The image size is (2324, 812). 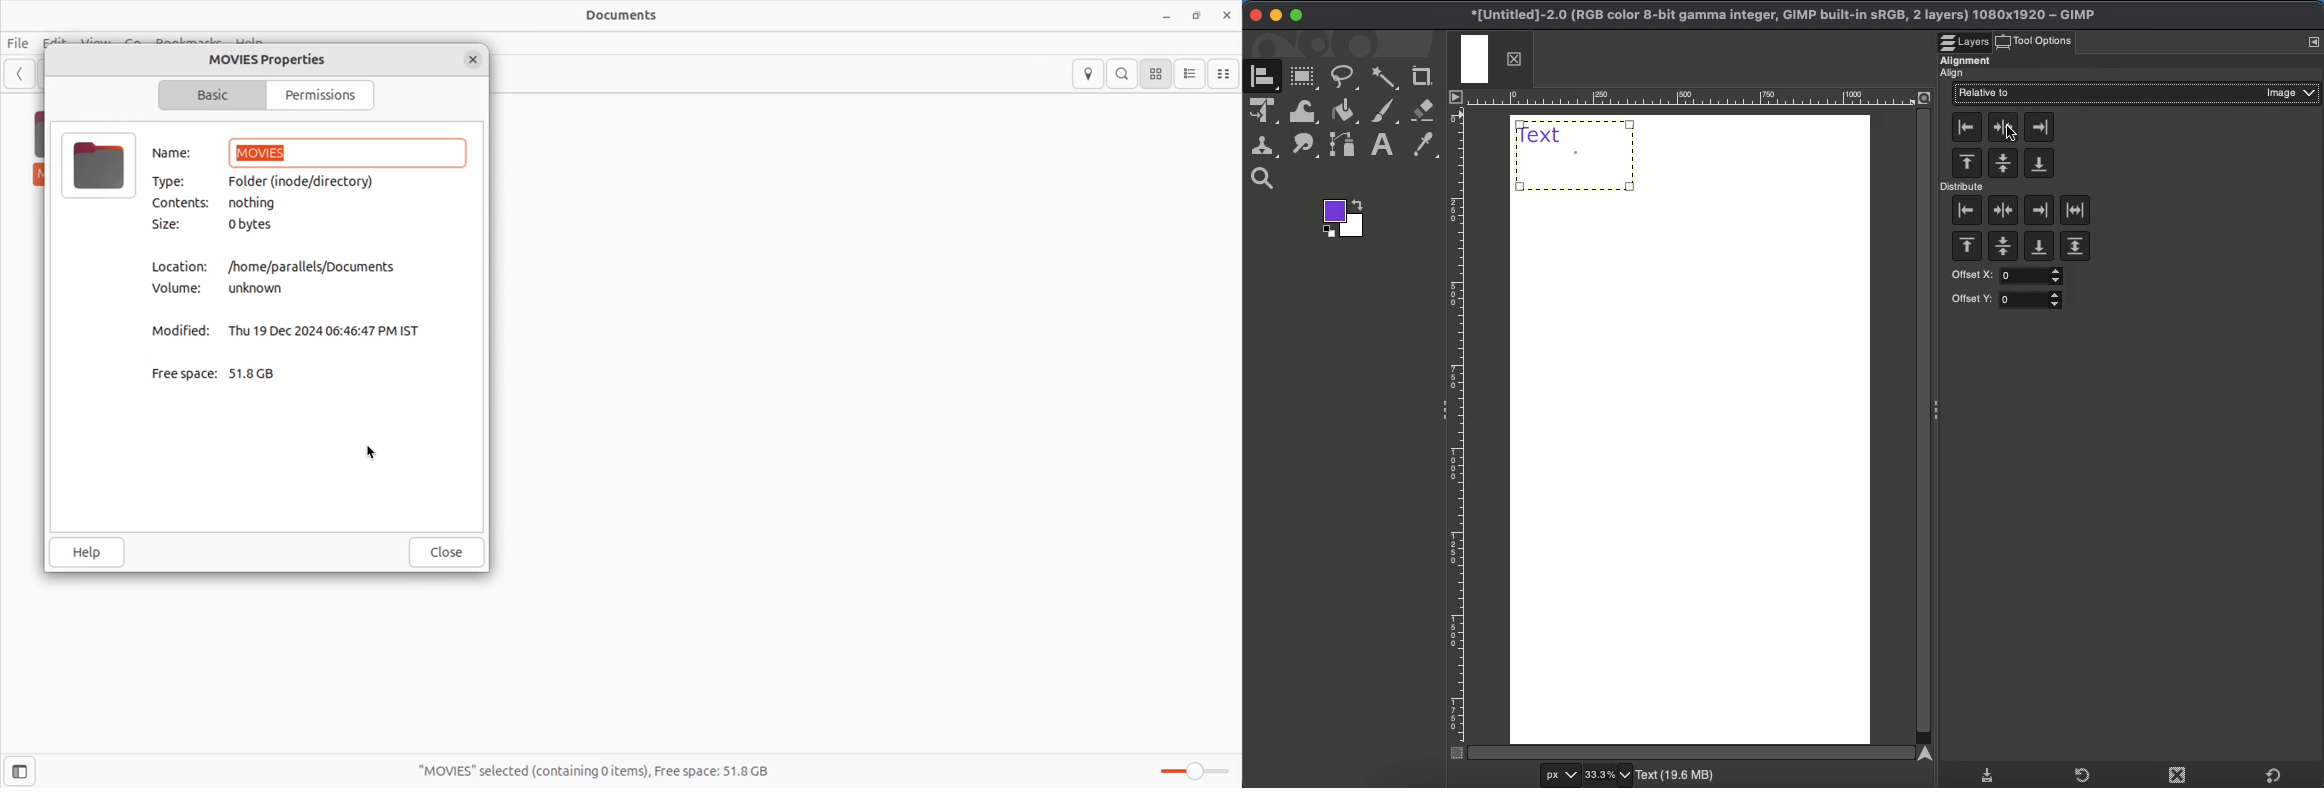 I want to click on Fill, so click(x=1343, y=112).